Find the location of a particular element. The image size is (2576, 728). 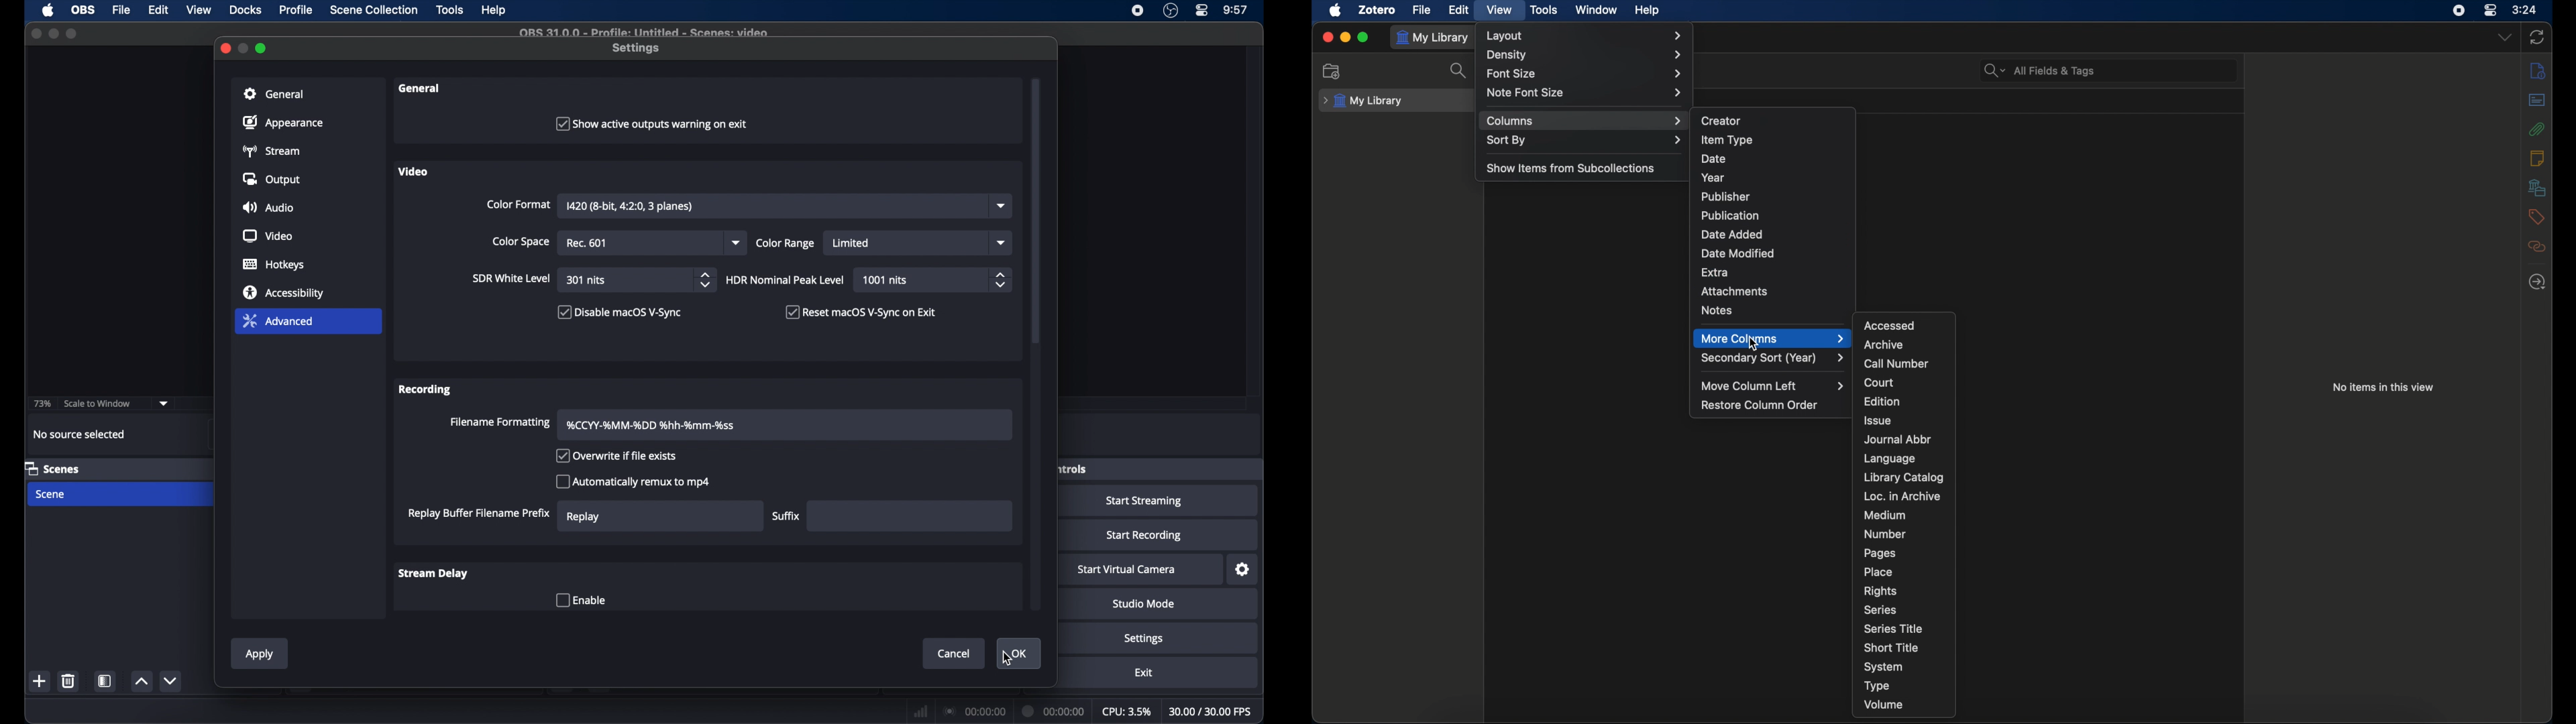

type is located at coordinates (1876, 686).